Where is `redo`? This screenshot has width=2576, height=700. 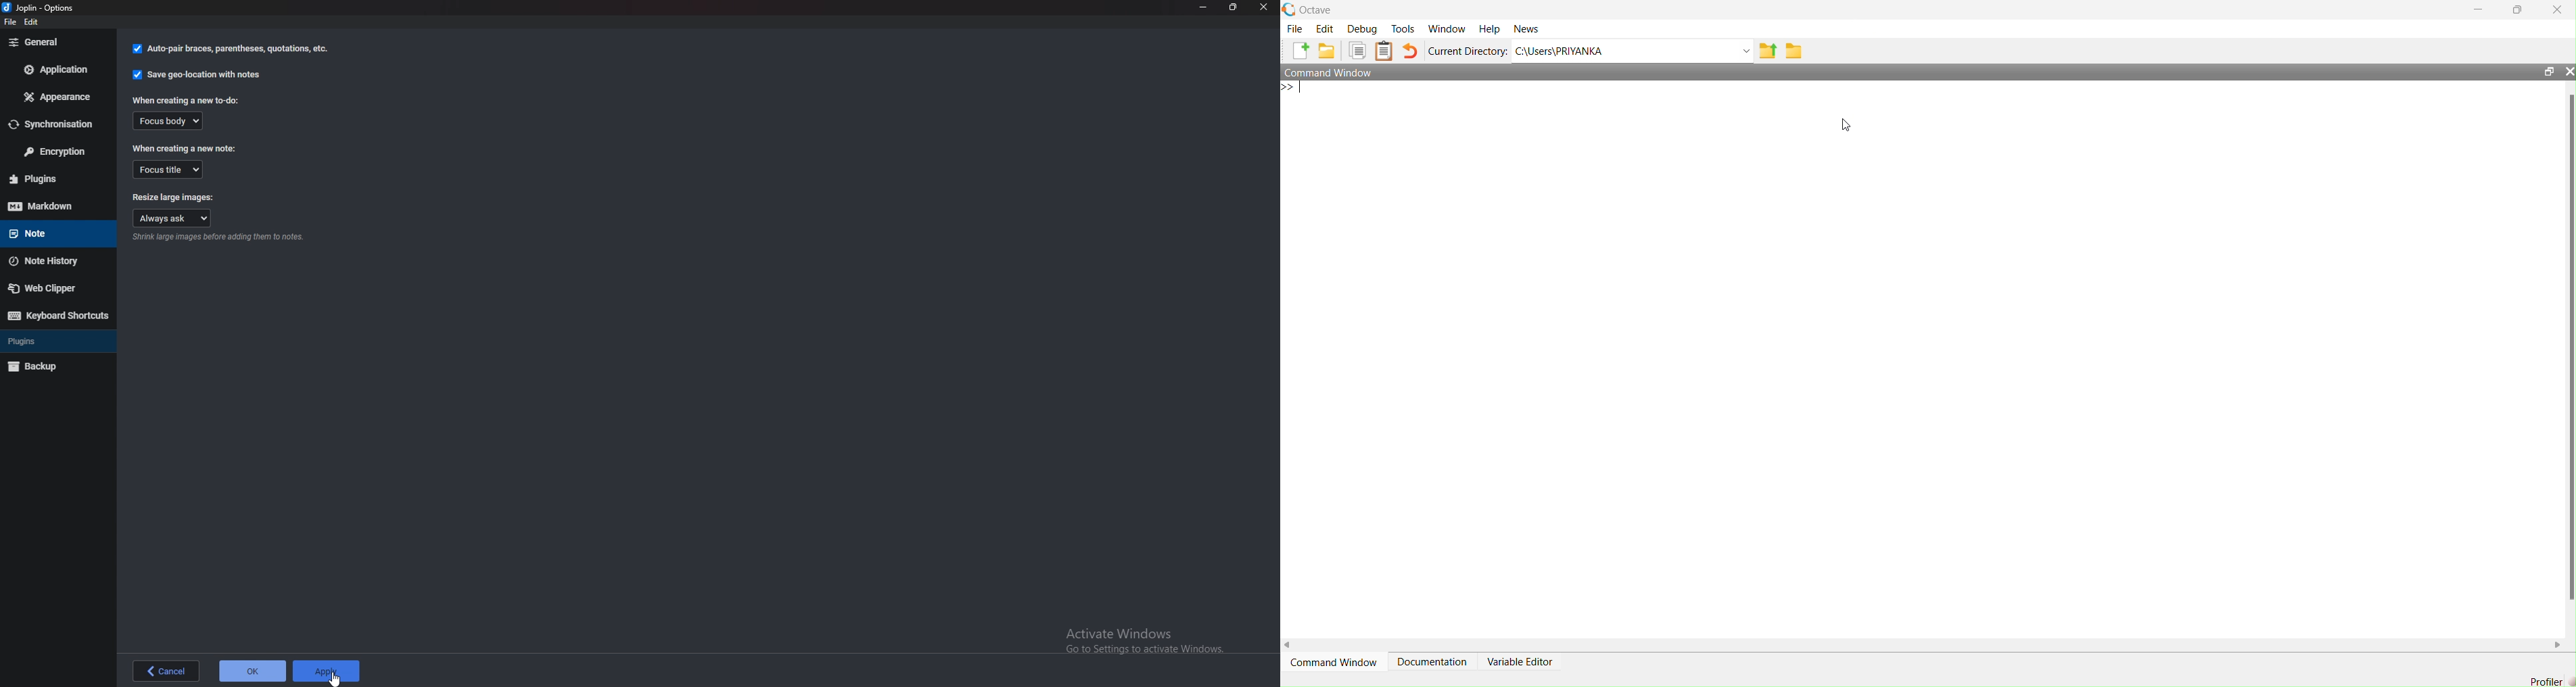
redo is located at coordinates (1413, 51).